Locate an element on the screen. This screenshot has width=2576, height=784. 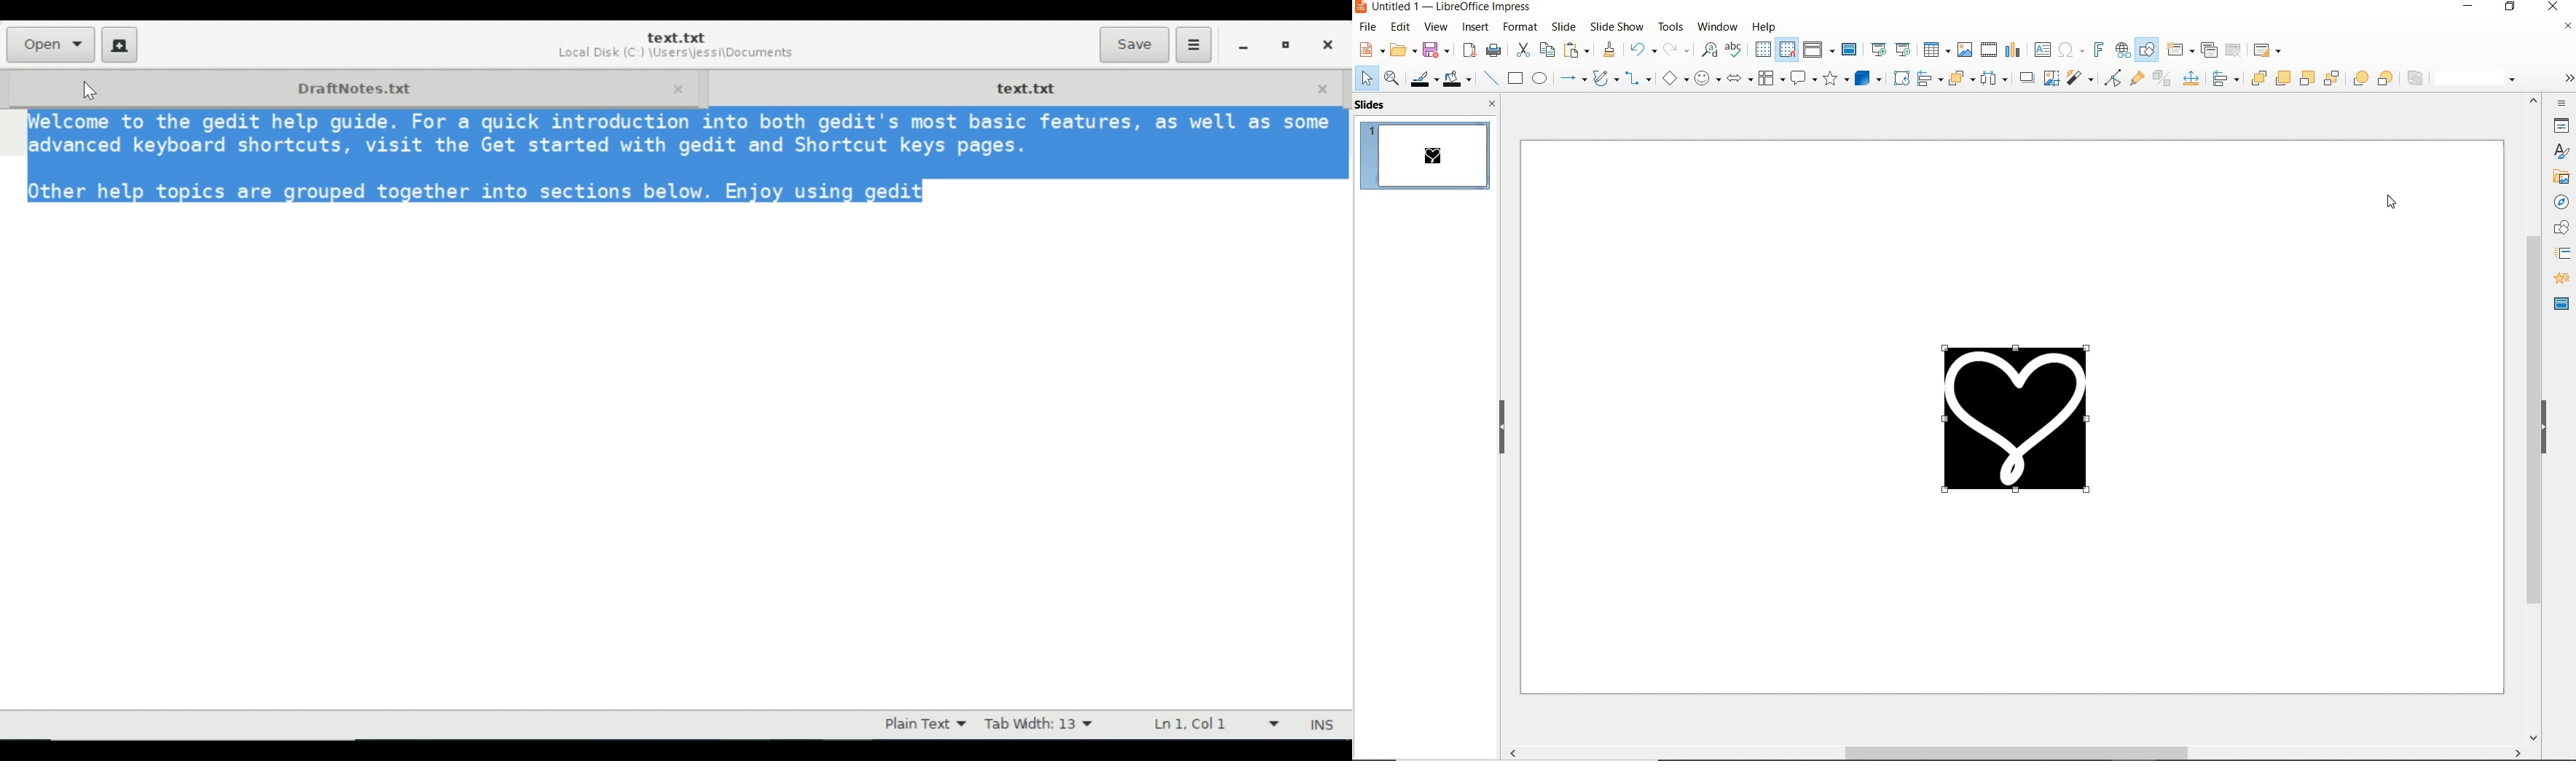
Create New is located at coordinates (120, 44).